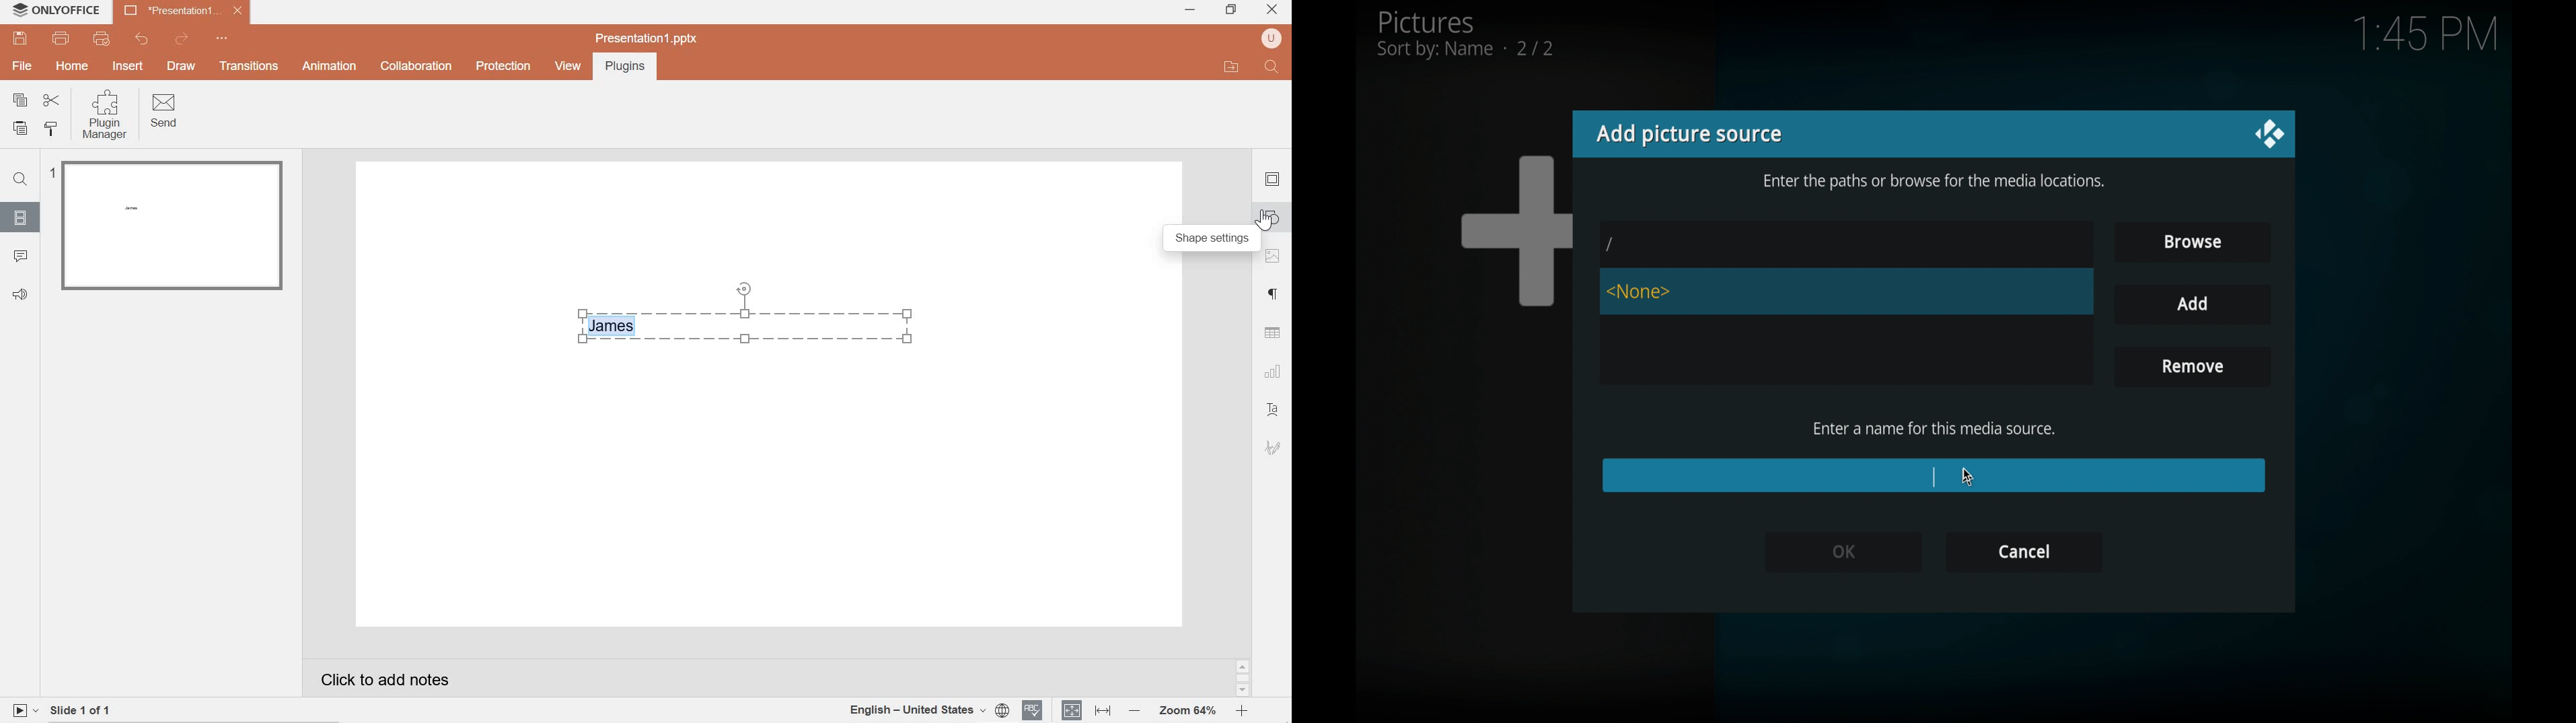 Image resolution: width=2576 pixels, height=728 pixels. What do you see at coordinates (330, 65) in the screenshot?
I see `Animation` at bounding box center [330, 65].